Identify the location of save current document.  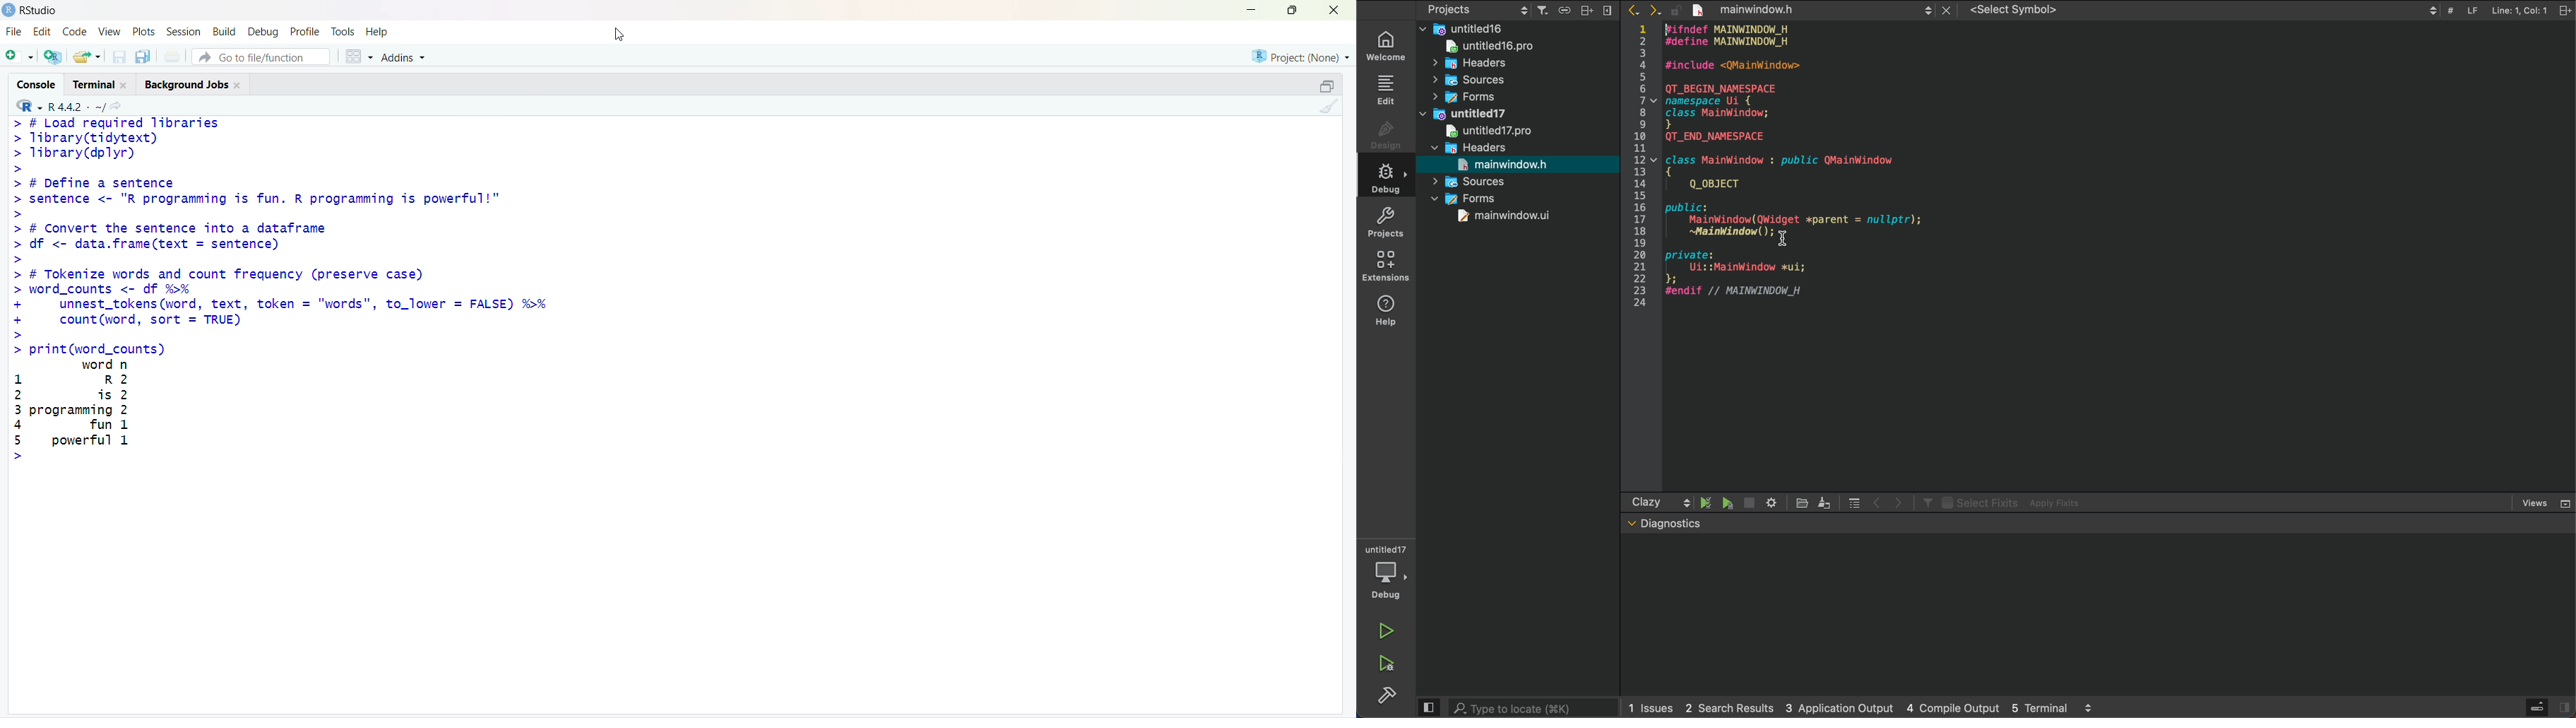
(118, 57).